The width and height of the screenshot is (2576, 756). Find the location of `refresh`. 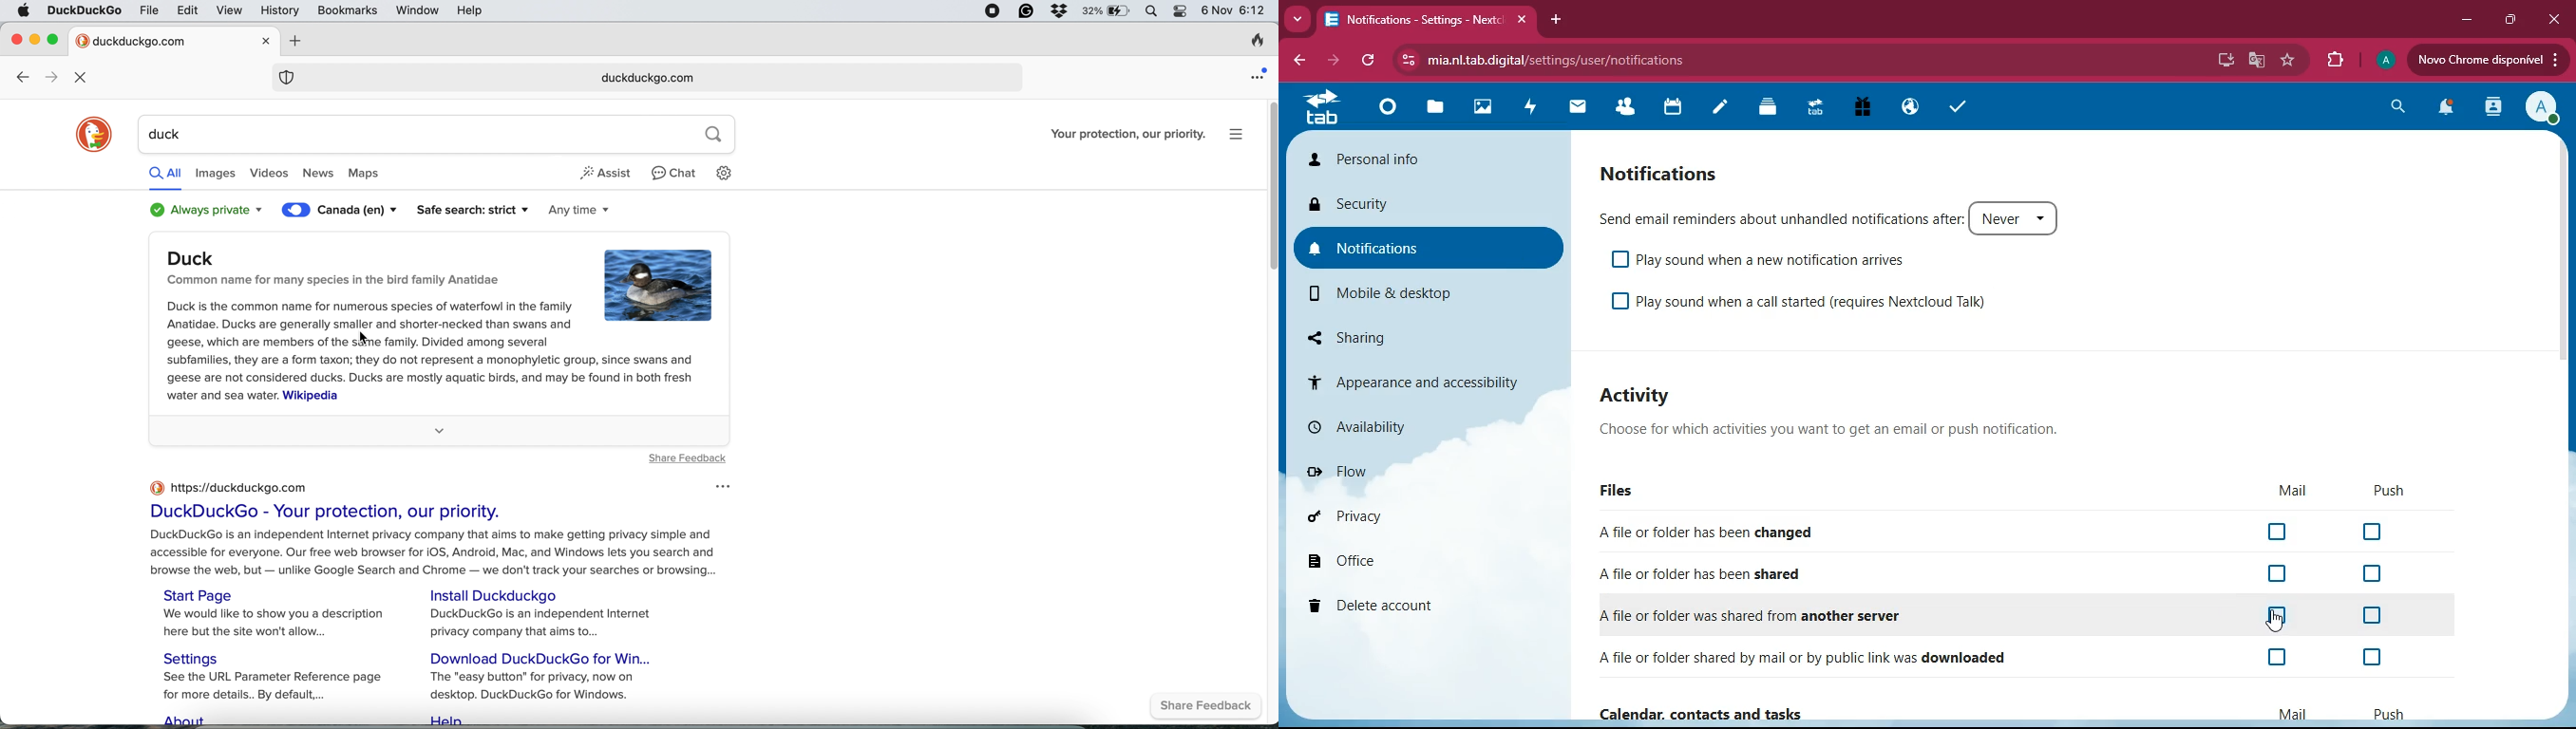

refresh is located at coordinates (1362, 60).